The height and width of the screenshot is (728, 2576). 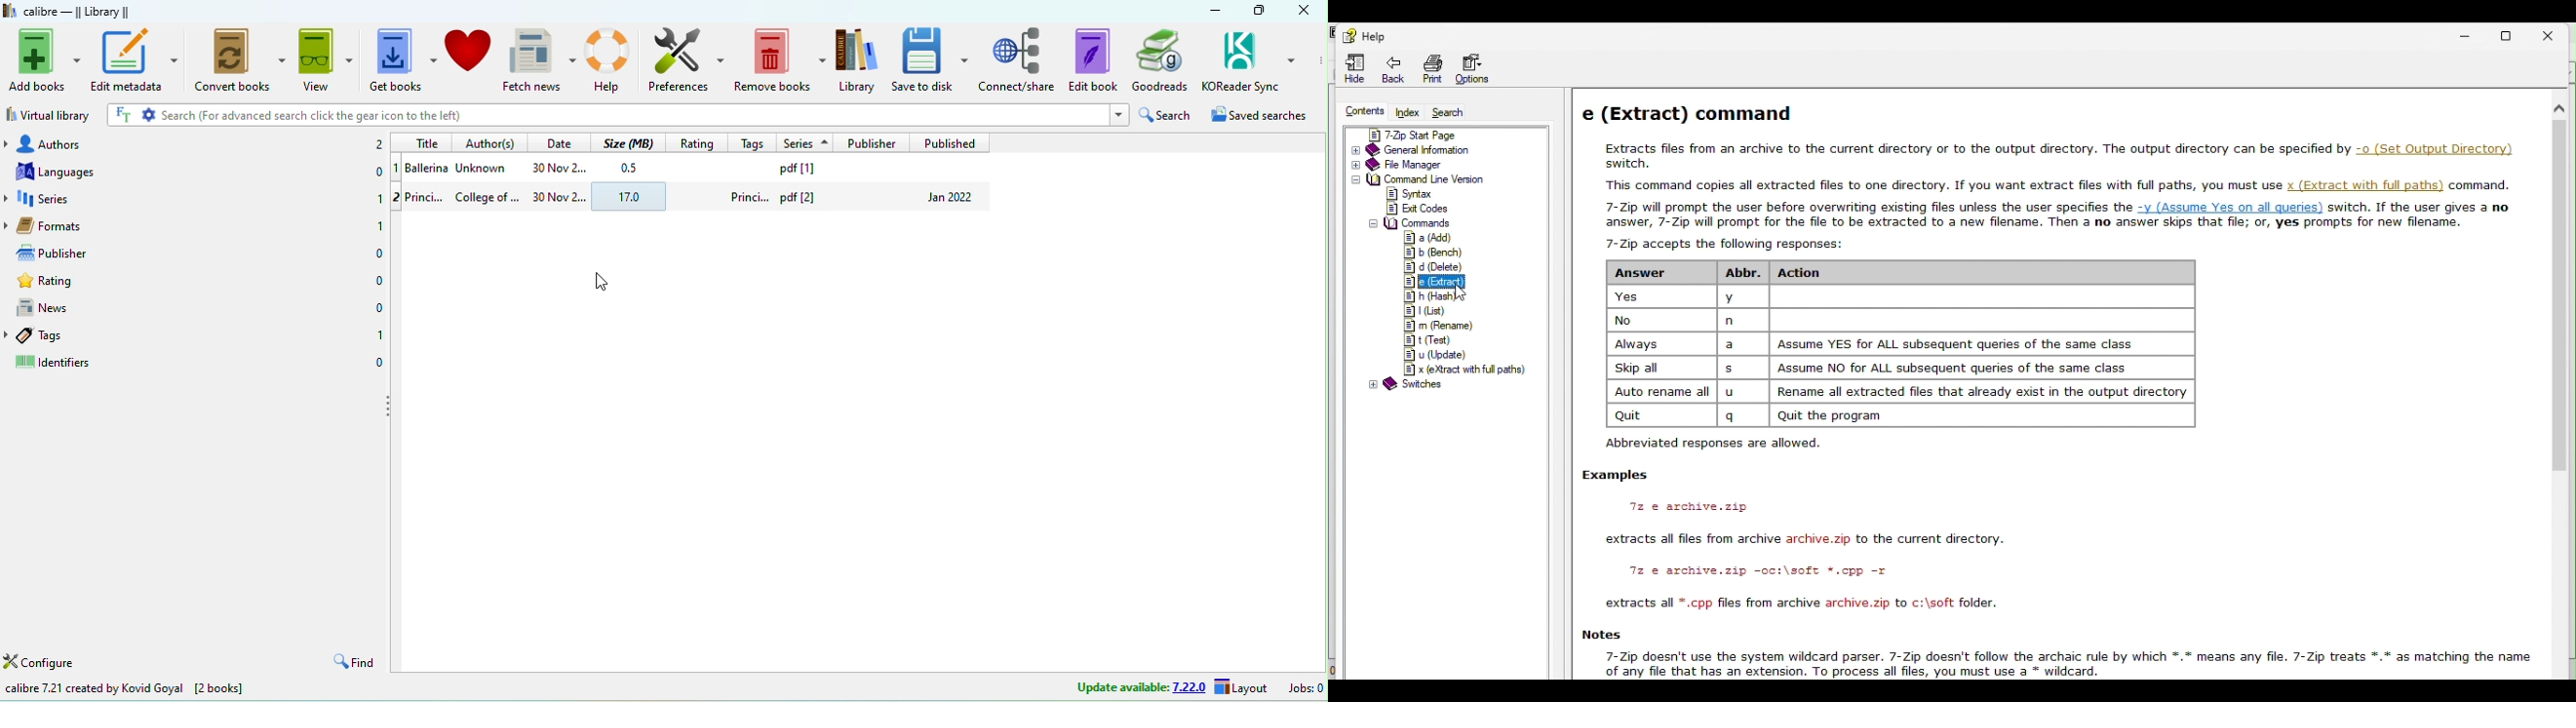 I want to click on minimize, so click(x=1213, y=11).